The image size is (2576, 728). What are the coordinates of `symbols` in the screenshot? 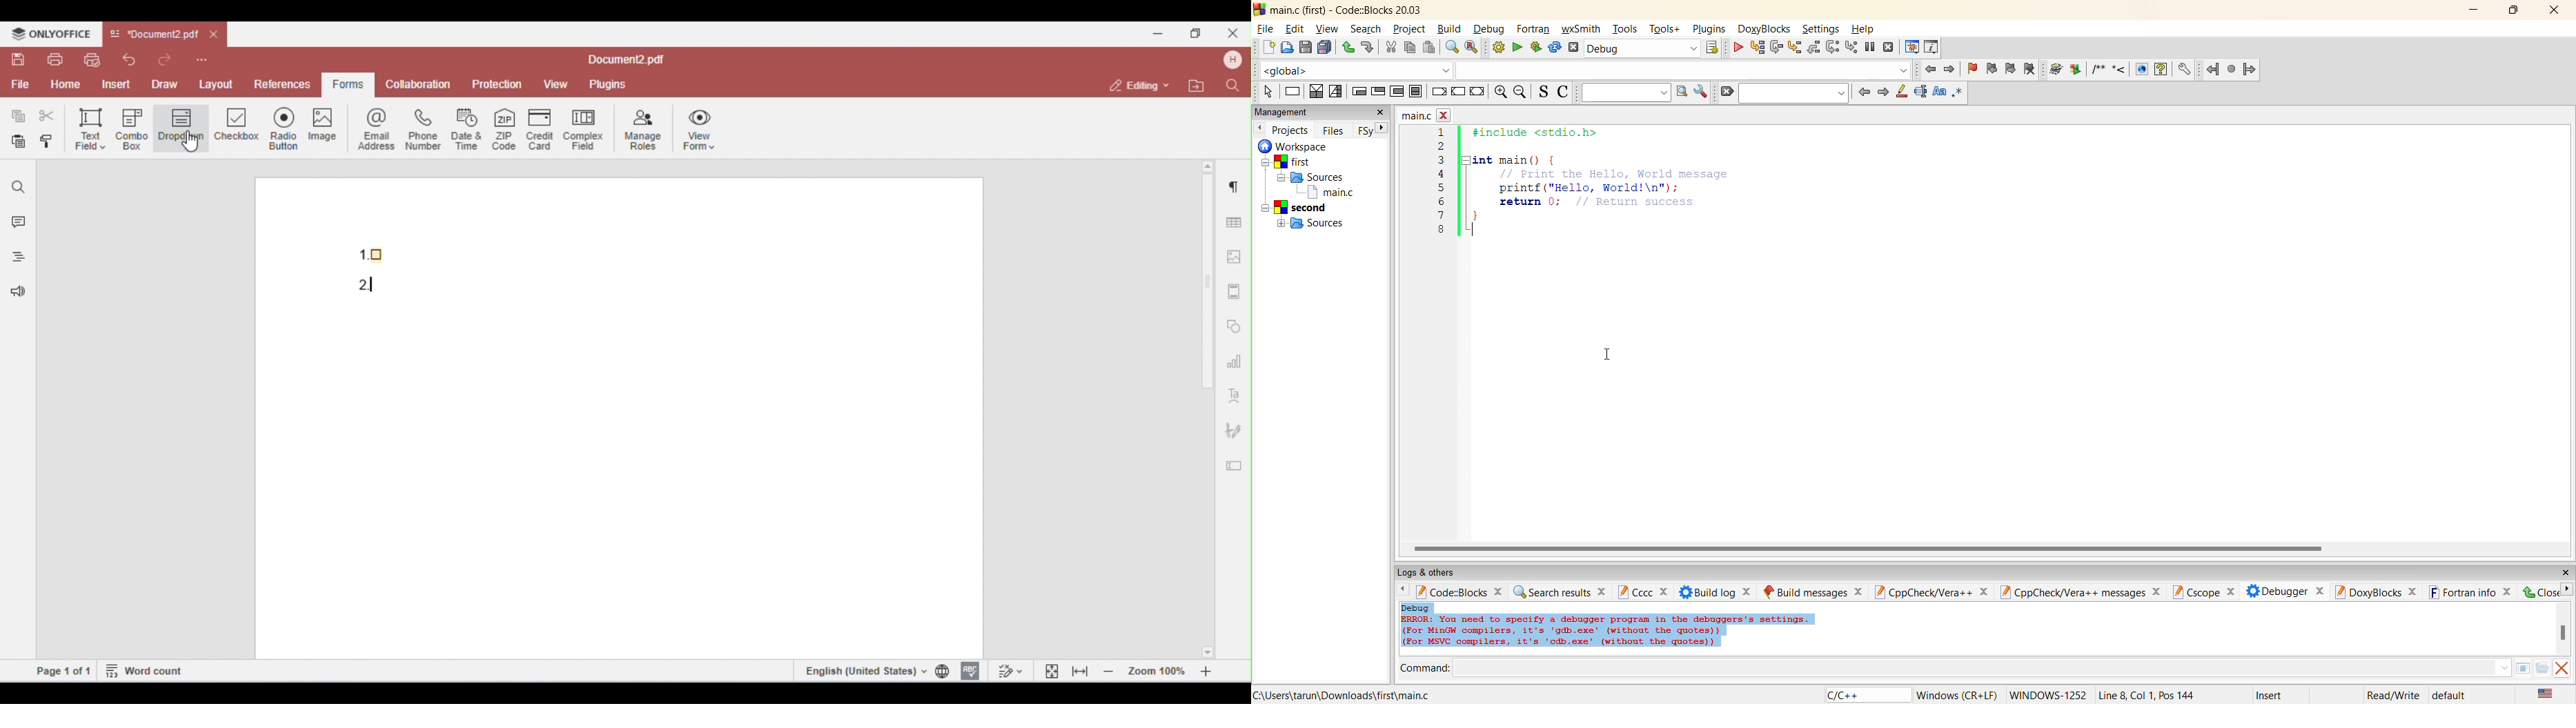 It's located at (2110, 68).